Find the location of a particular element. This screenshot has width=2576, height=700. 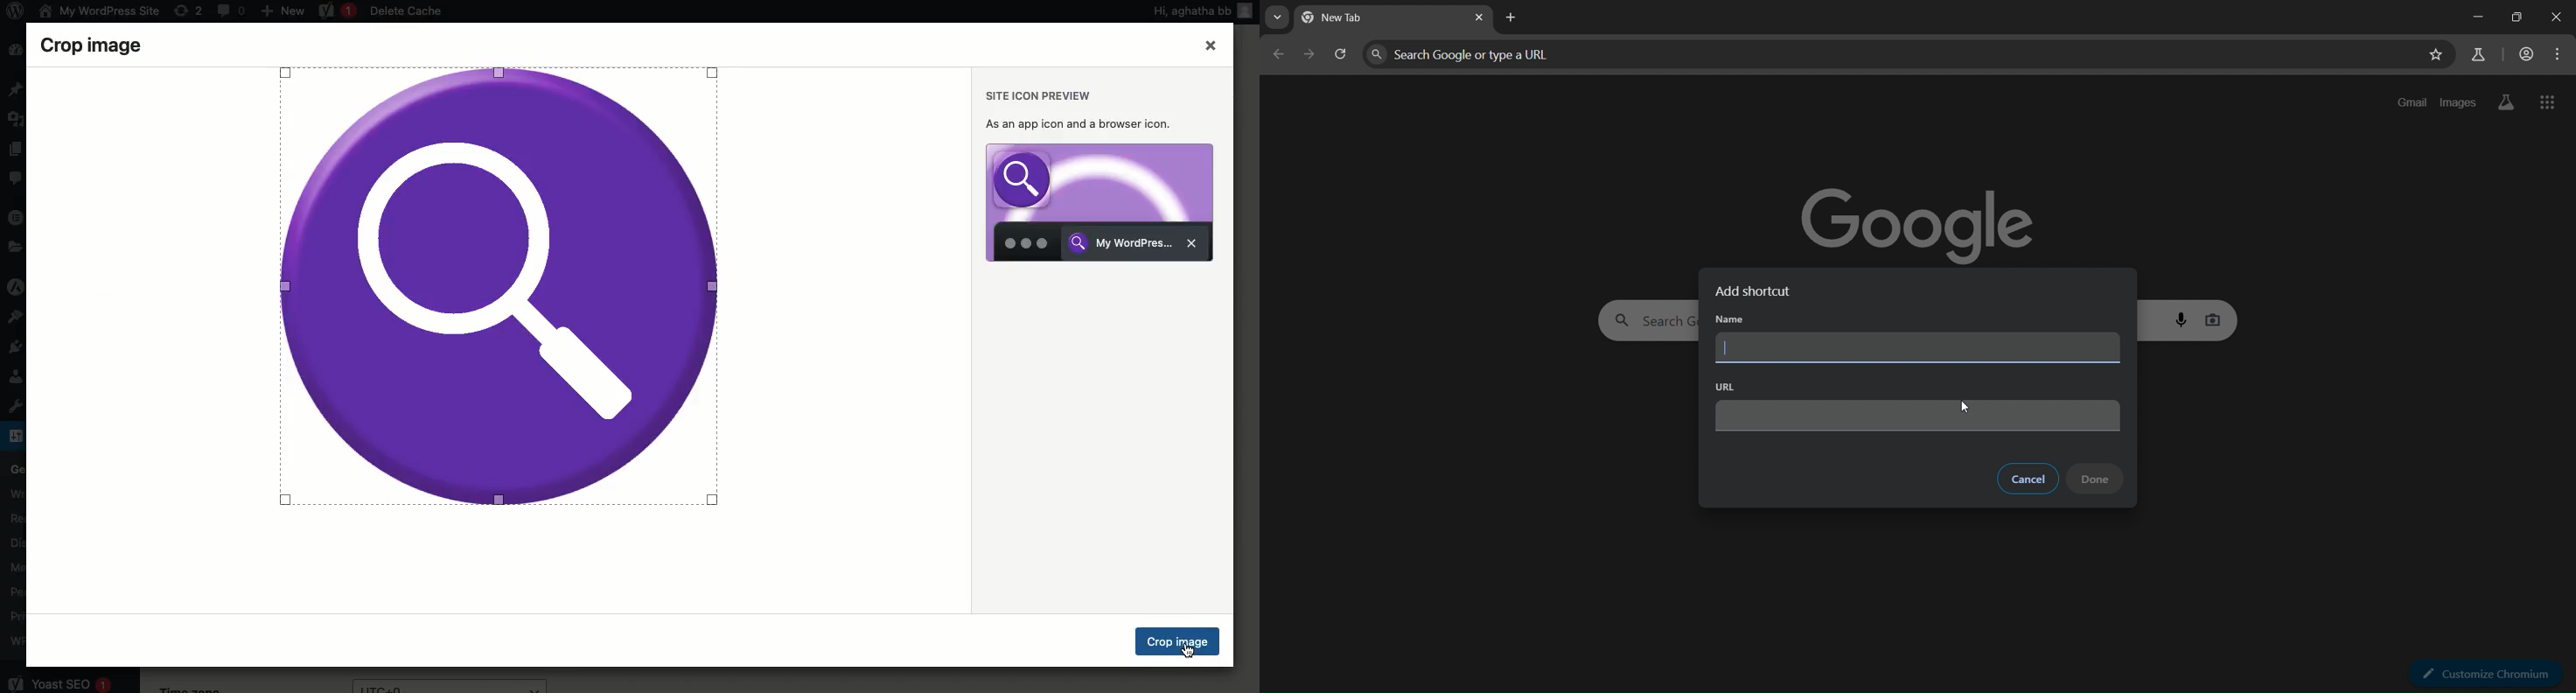

current page is located at coordinates (1356, 19).